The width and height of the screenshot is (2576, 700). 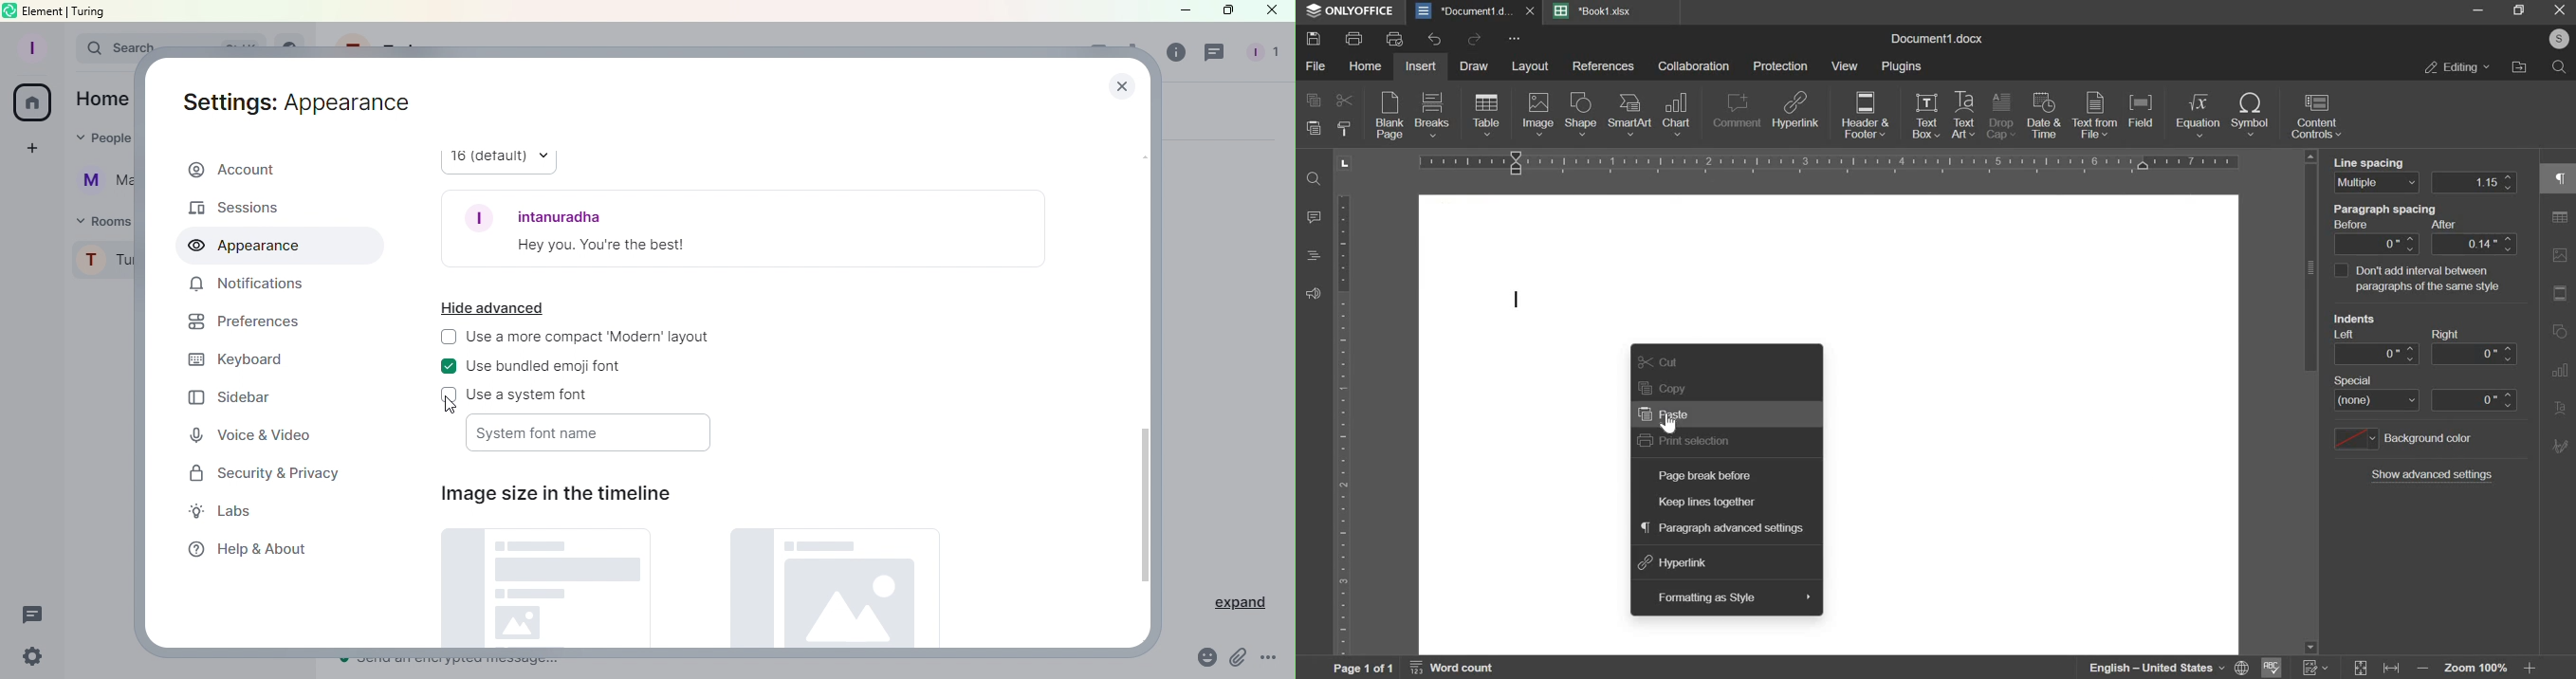 What do you see at coordinates (44, 10) in the screenshot?
I see `element` at bounding box center [44, 10].